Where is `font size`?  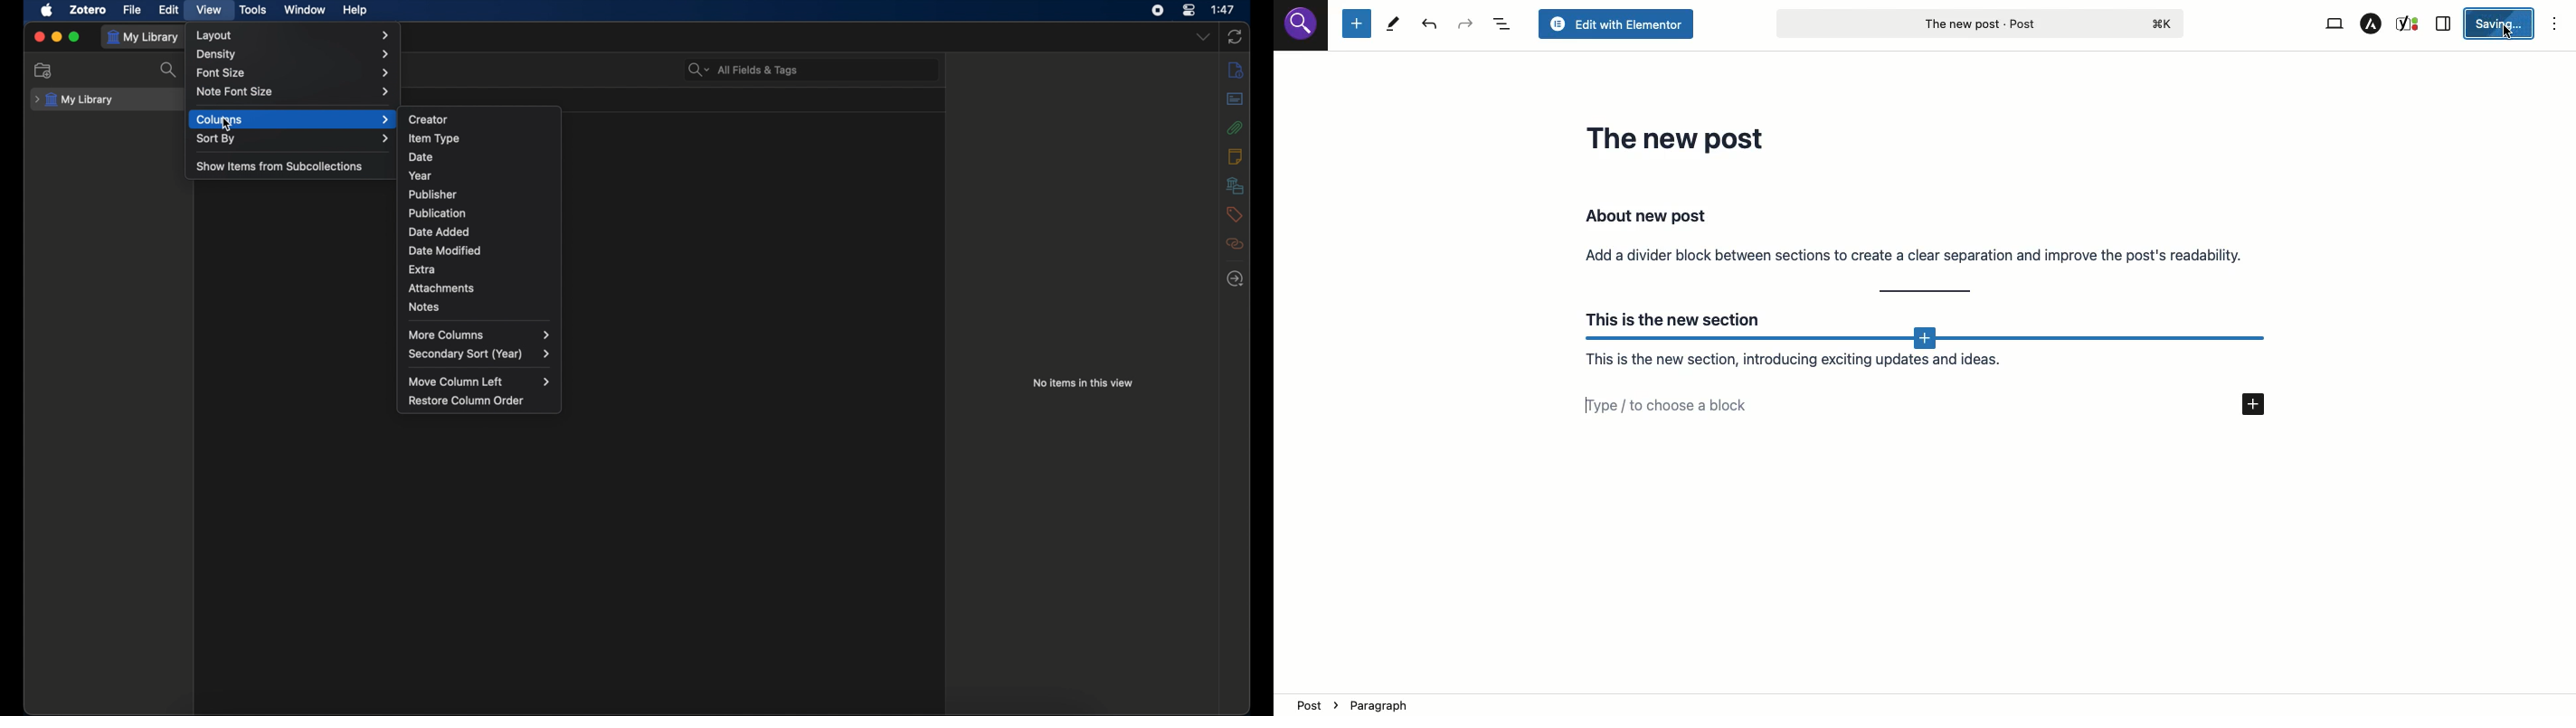
font size is located at coordinates (293, 74).